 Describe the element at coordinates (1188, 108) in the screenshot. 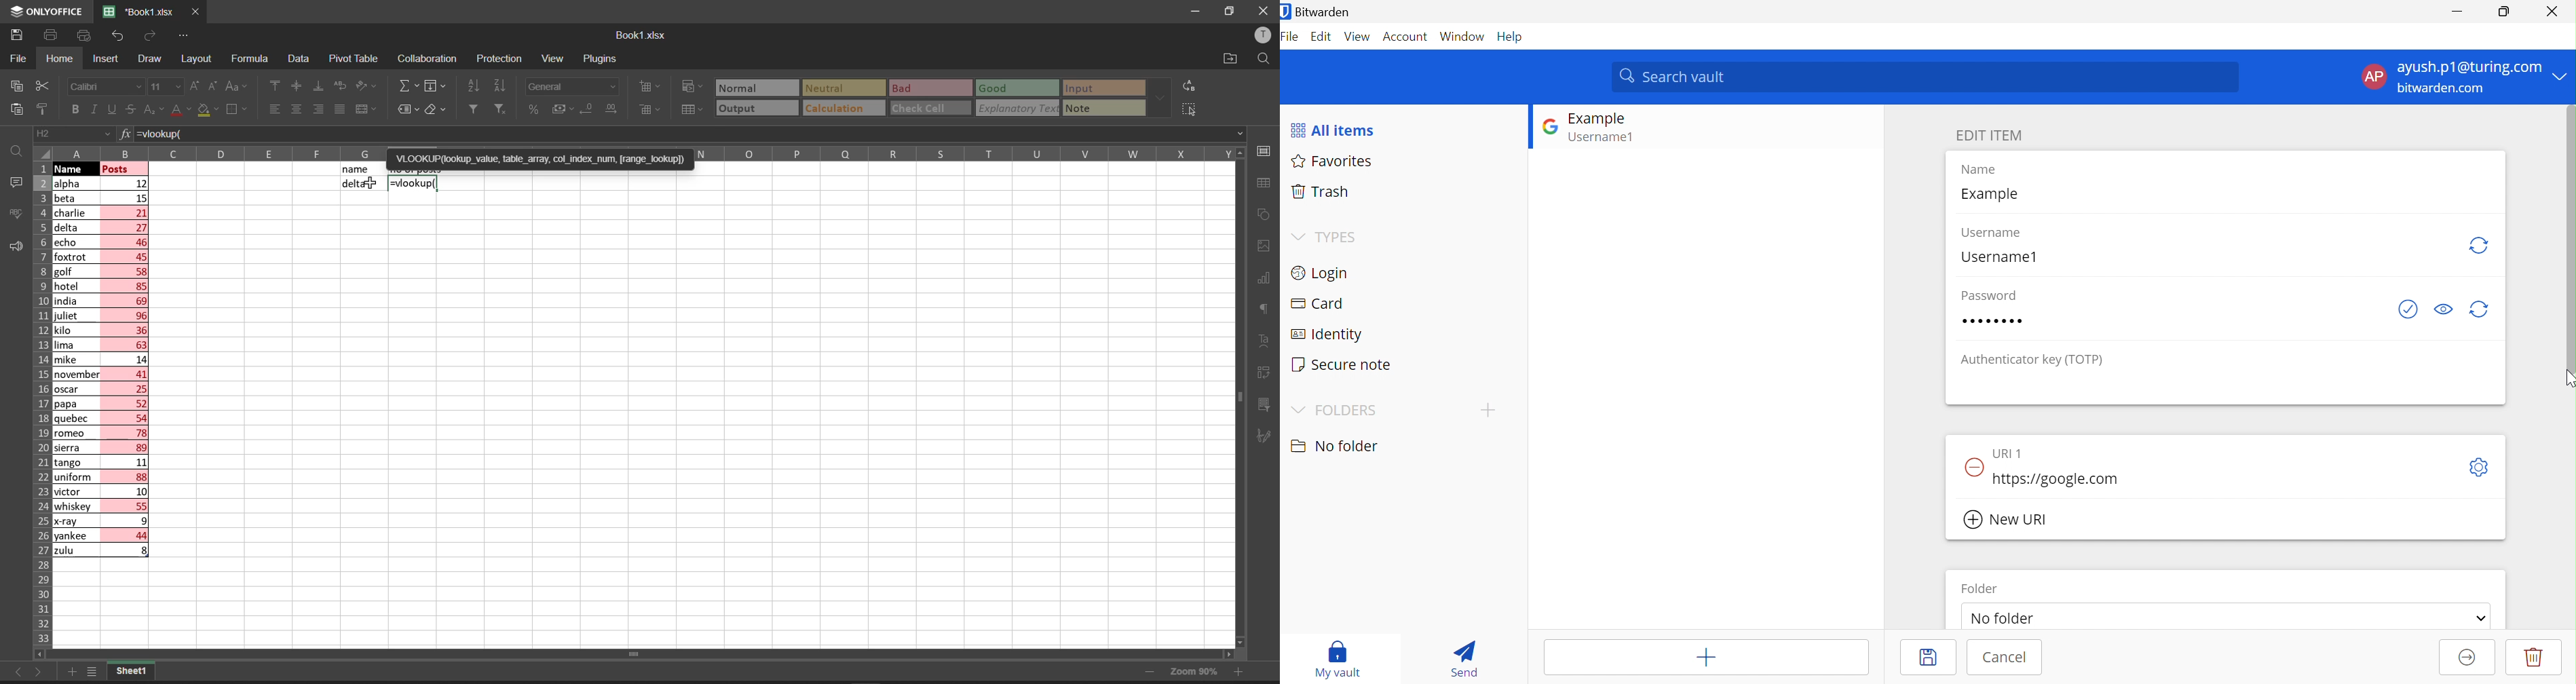

I see `select all` at that location.